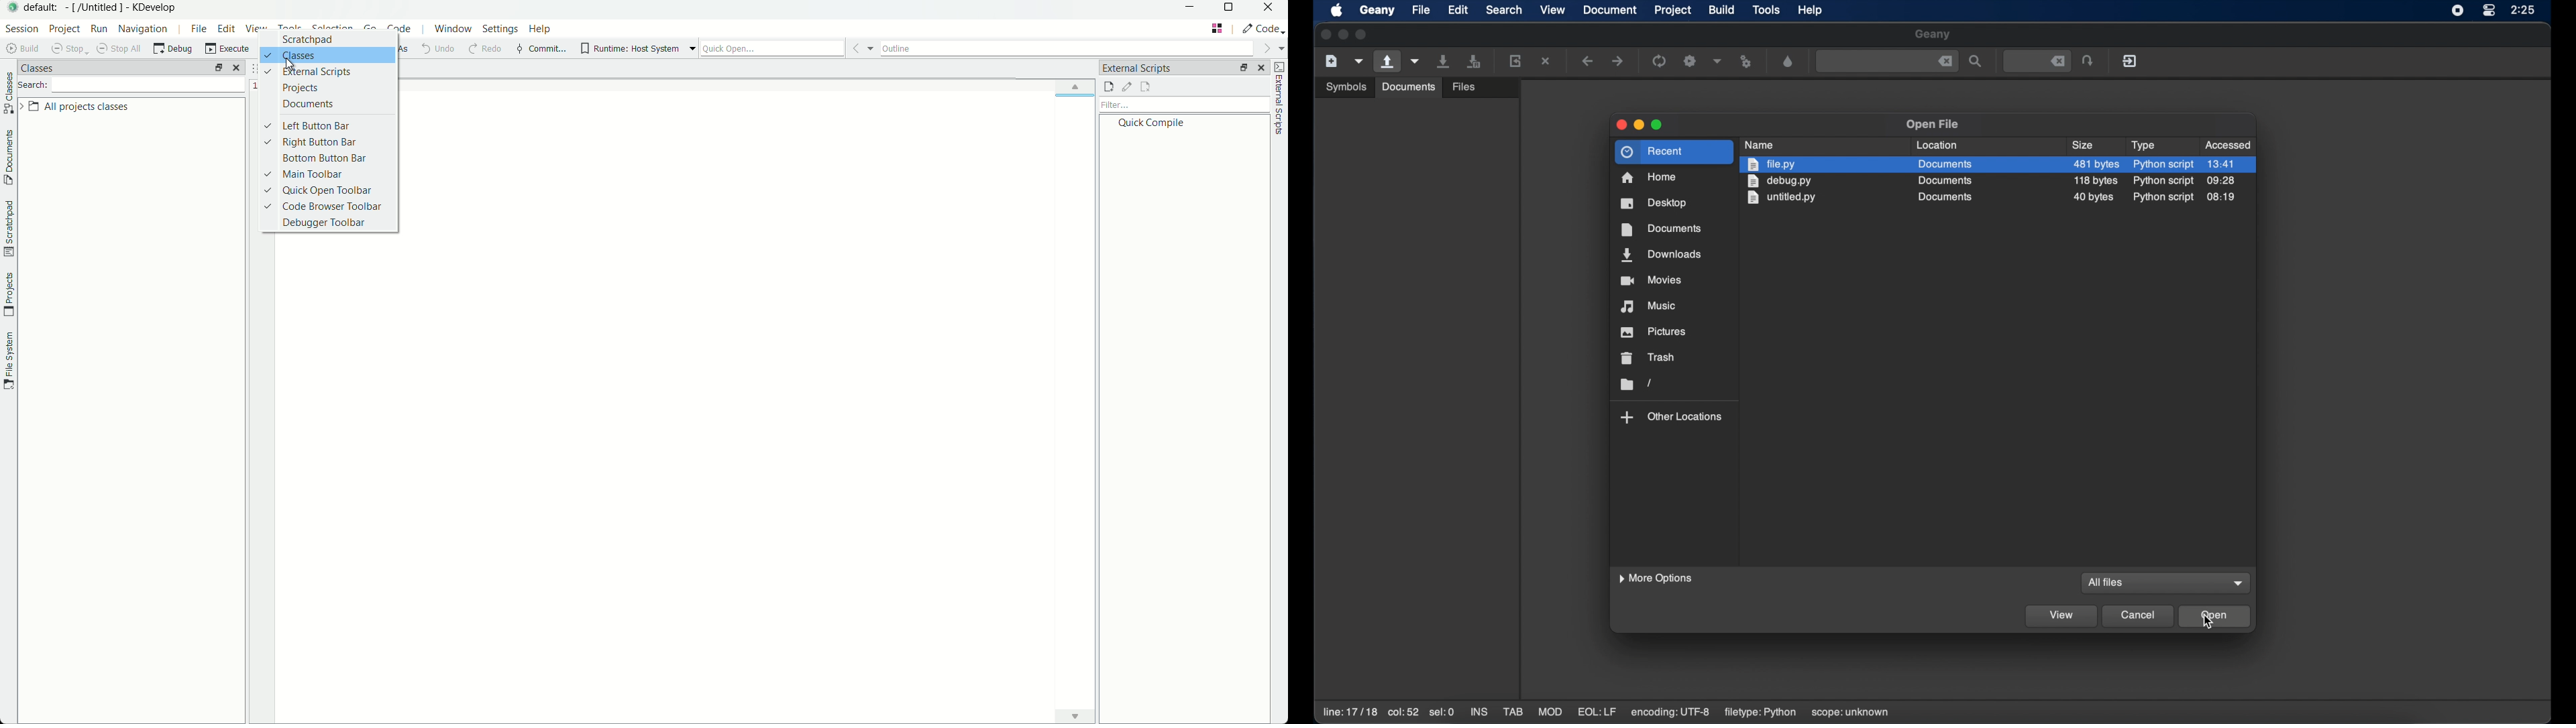 Image resolution: width=2576 pixels, height=728 pixels. Describe the element at coordinates (1759, 712) in the screenshot. I see `filetype: python` at that location.